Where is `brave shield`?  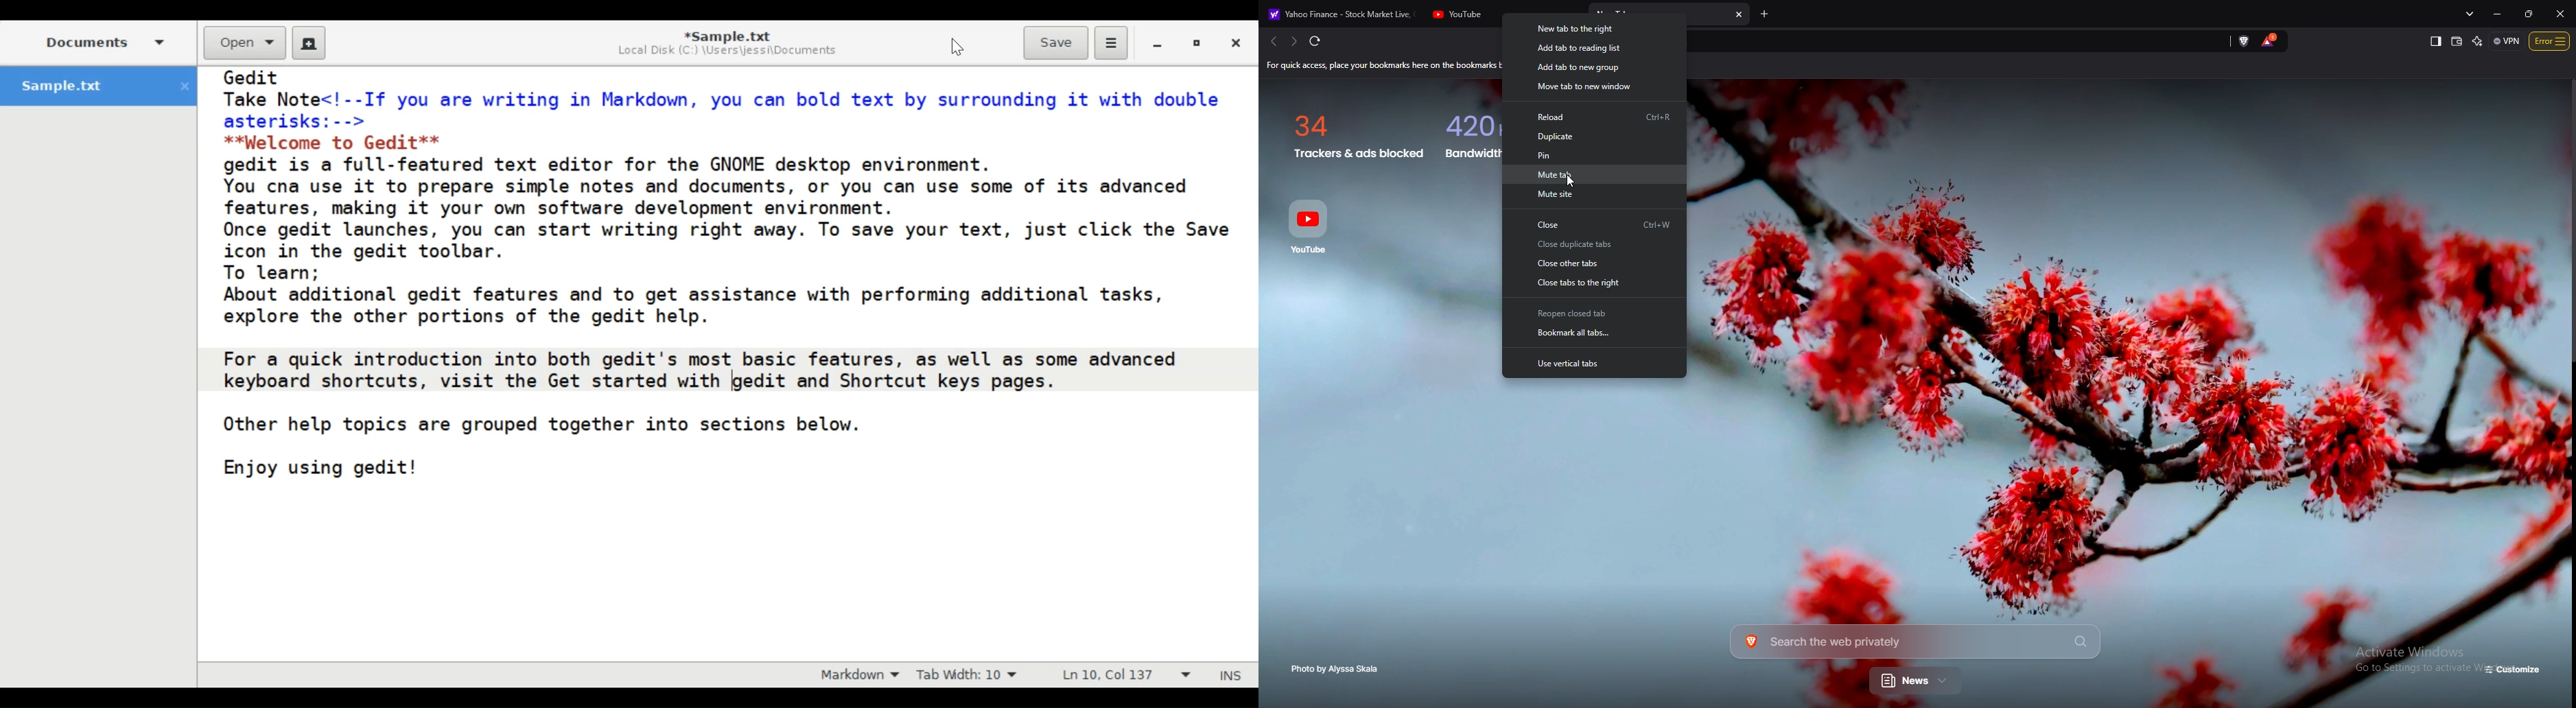 brave shield is located at coordinates (2245, 40).